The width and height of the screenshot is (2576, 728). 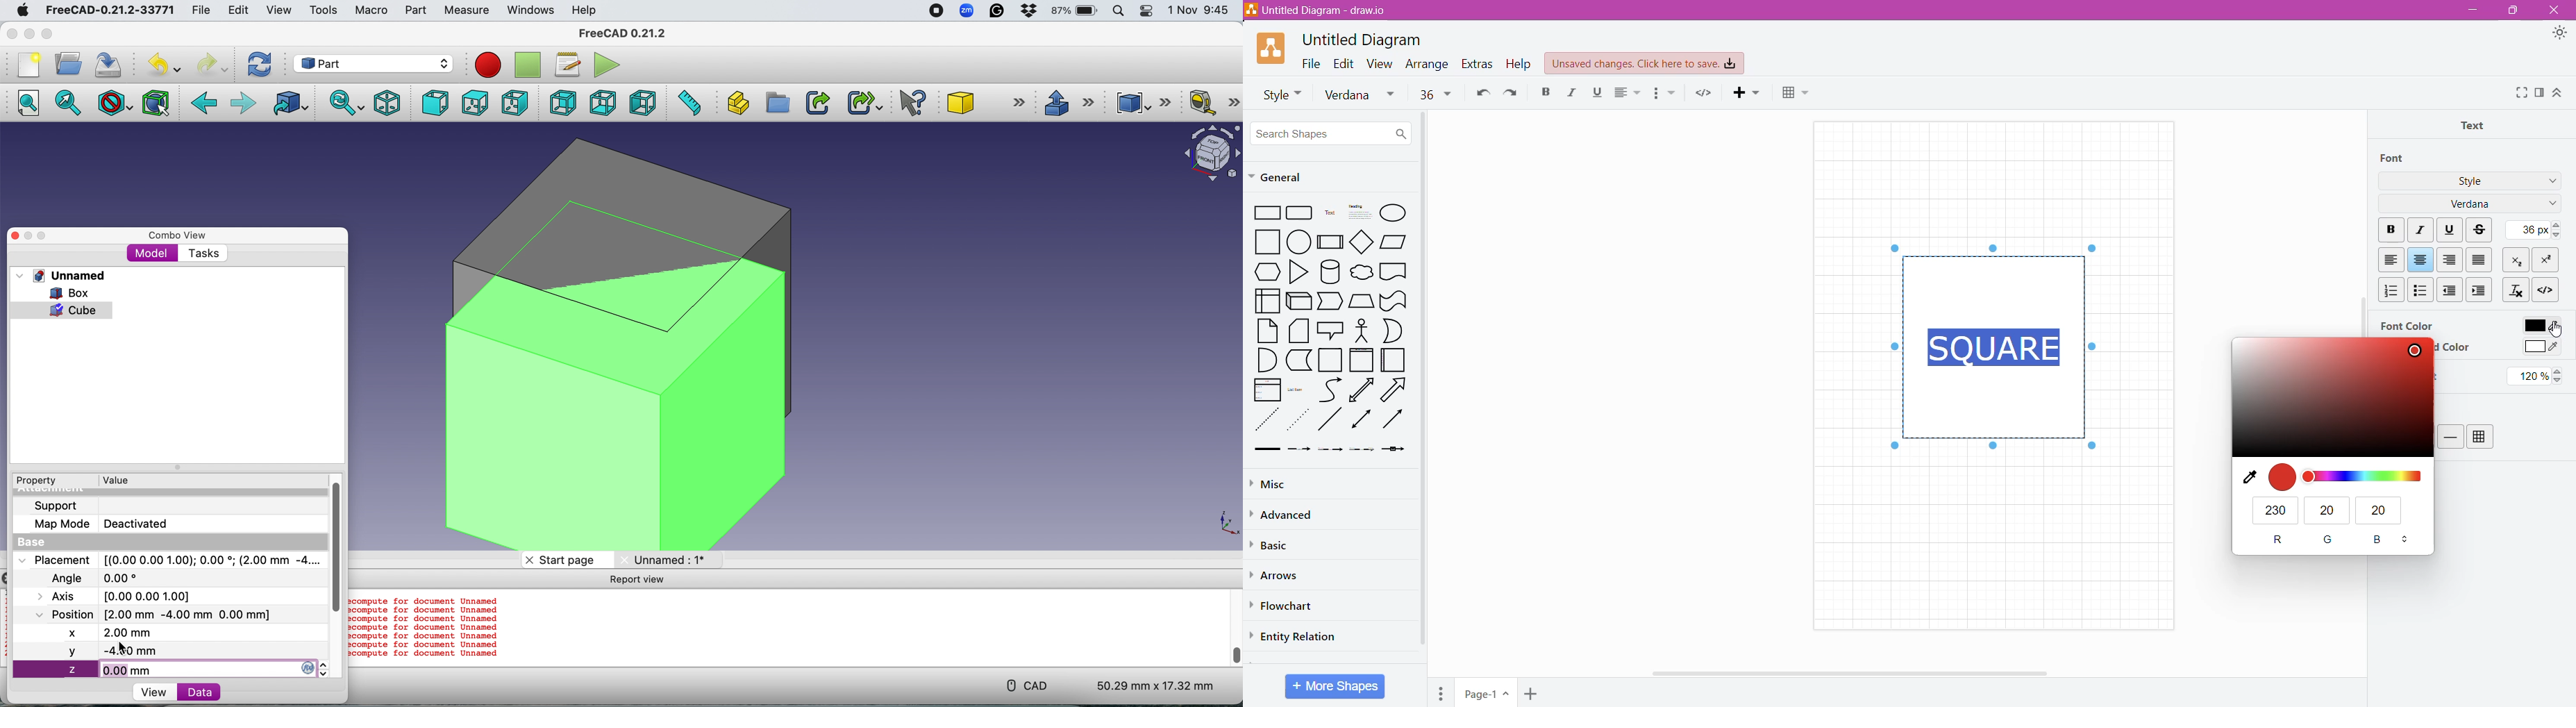 I want to click on Square , so click(x=1329, y=360).